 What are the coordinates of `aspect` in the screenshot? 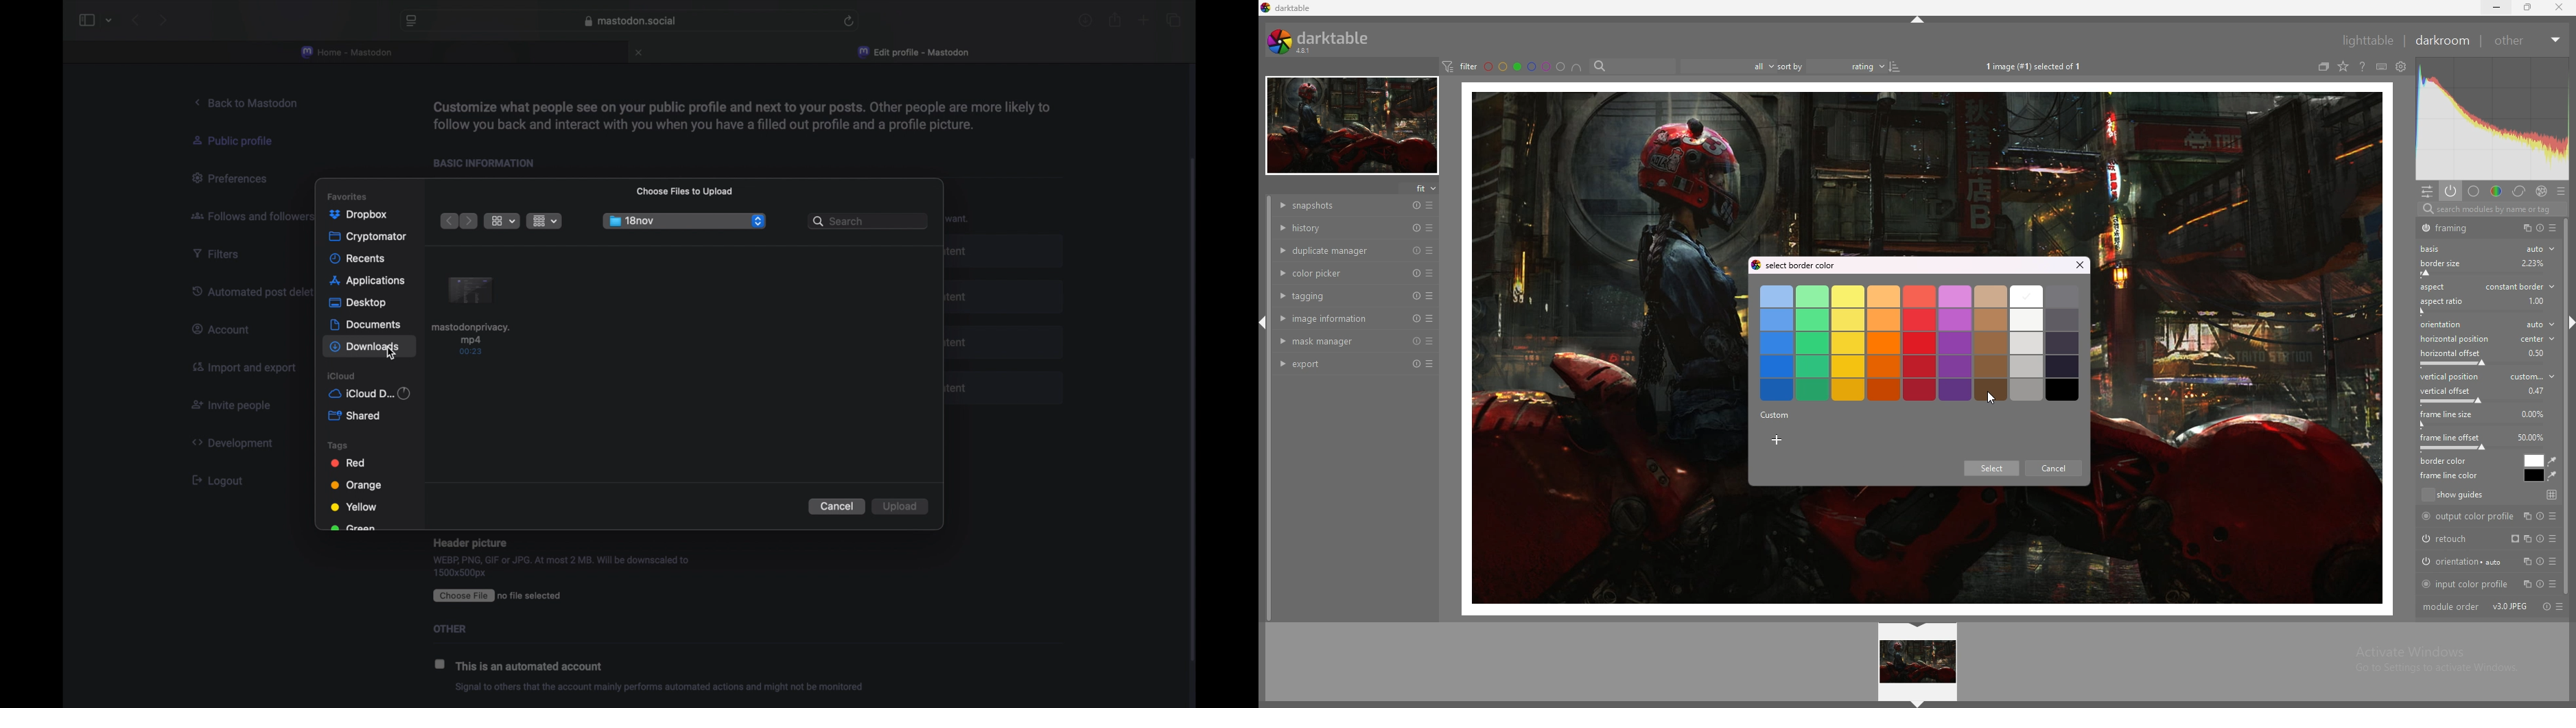 It's located at (2432, 287).